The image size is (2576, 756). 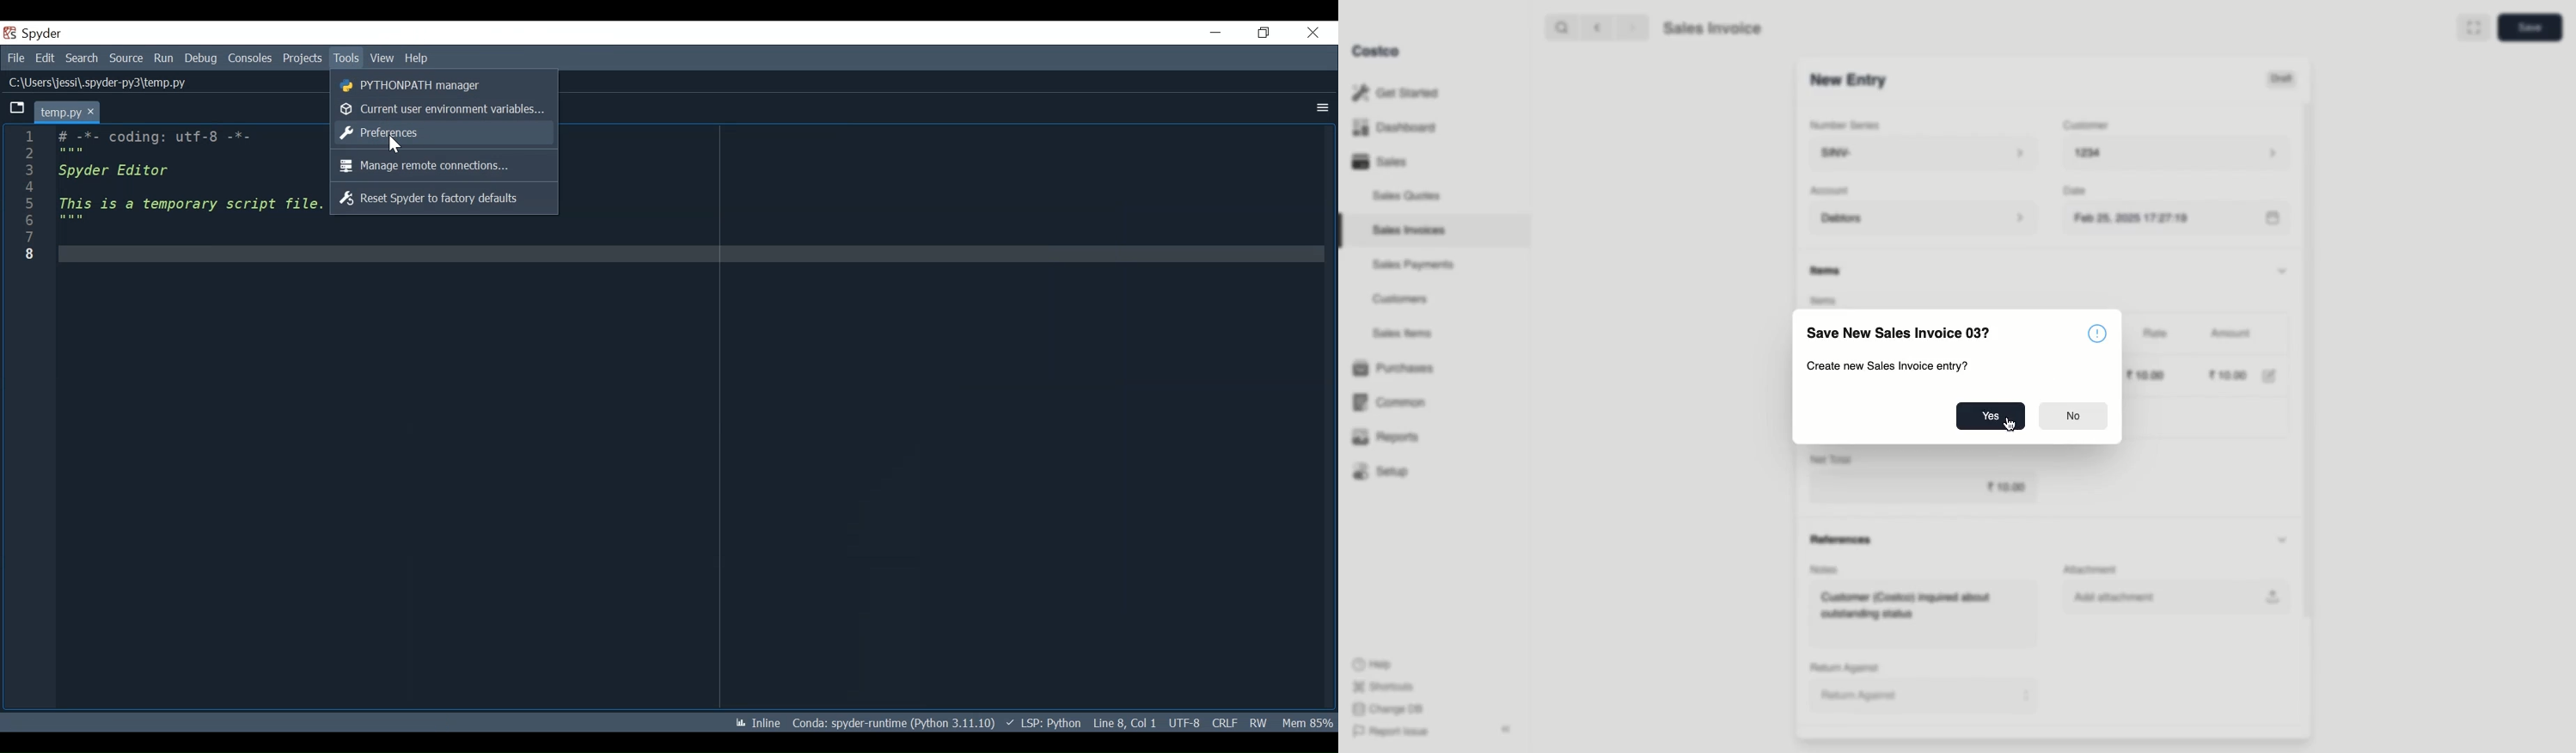 What do you see at coordinates (1888, 364) in the screenshot?
I see `Create new Sales Invoice entry?` at bounding box center [1888, 364].